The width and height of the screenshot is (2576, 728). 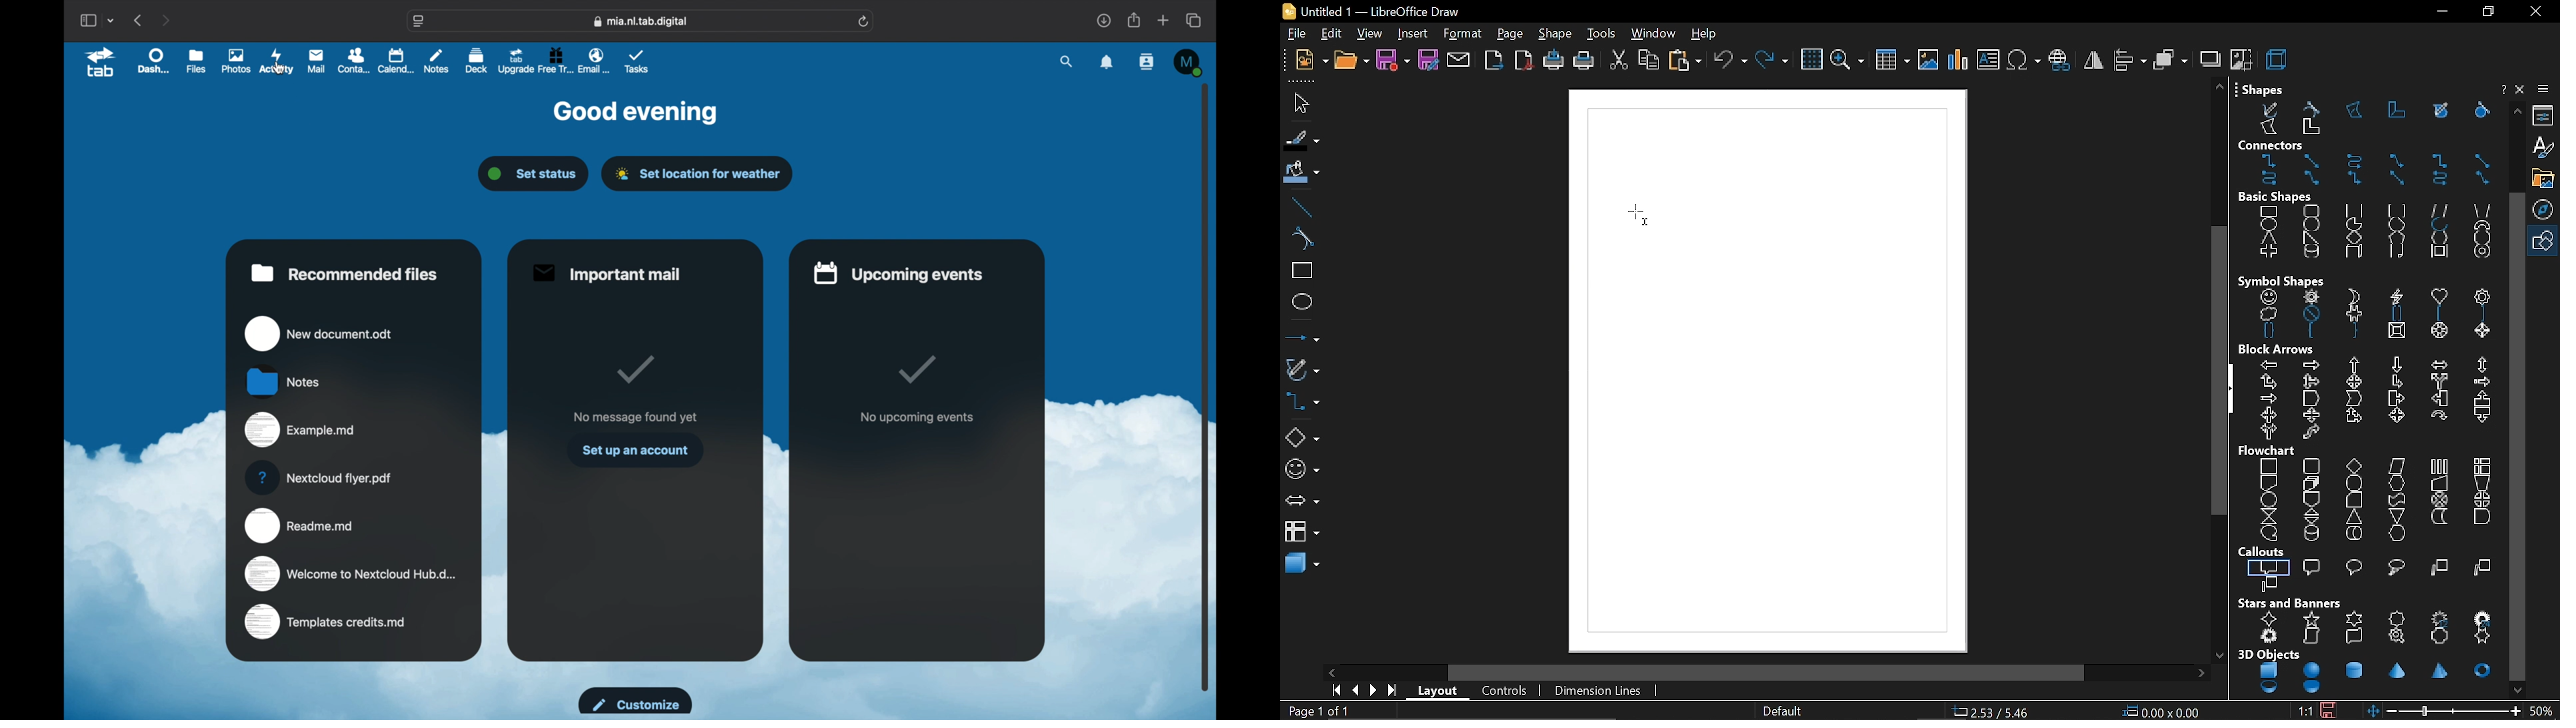 What do you see at coordinates (299, 430) in the screenshot?
I see `example` at bounding box center [299, 430].